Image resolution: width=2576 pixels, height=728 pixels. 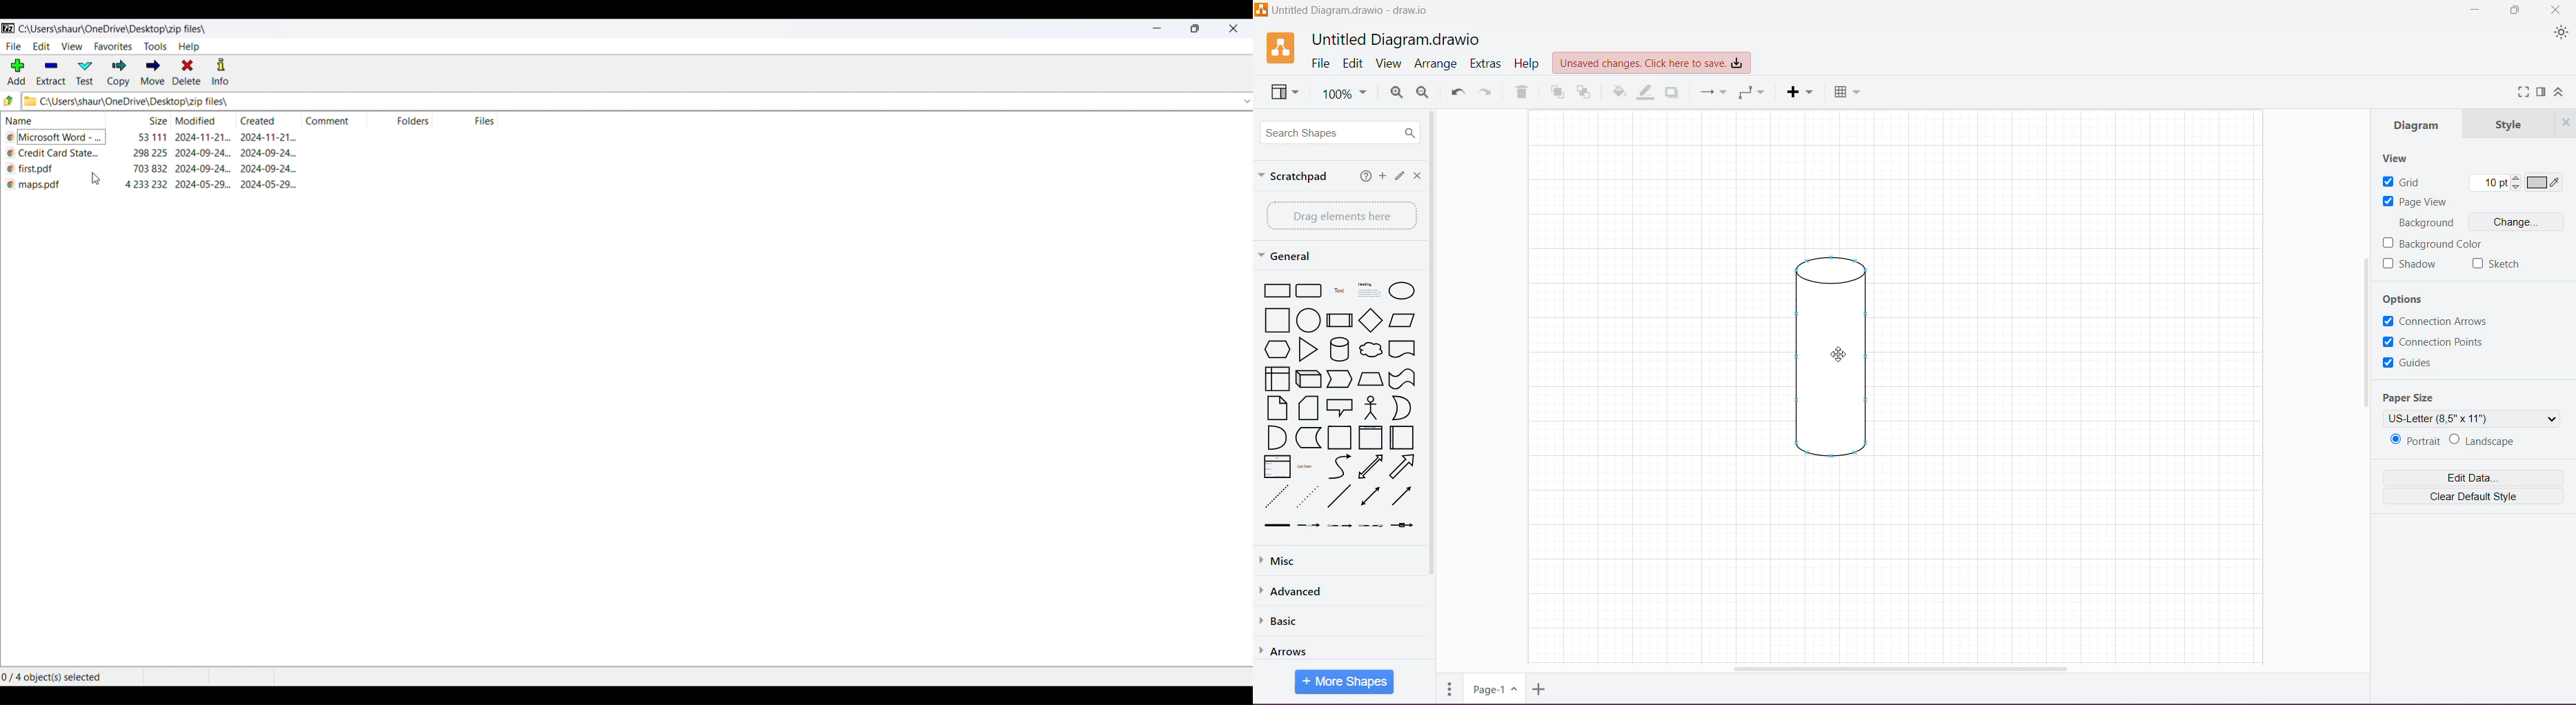 I want to click on Search Shapes, so click(x=1343, y=133).